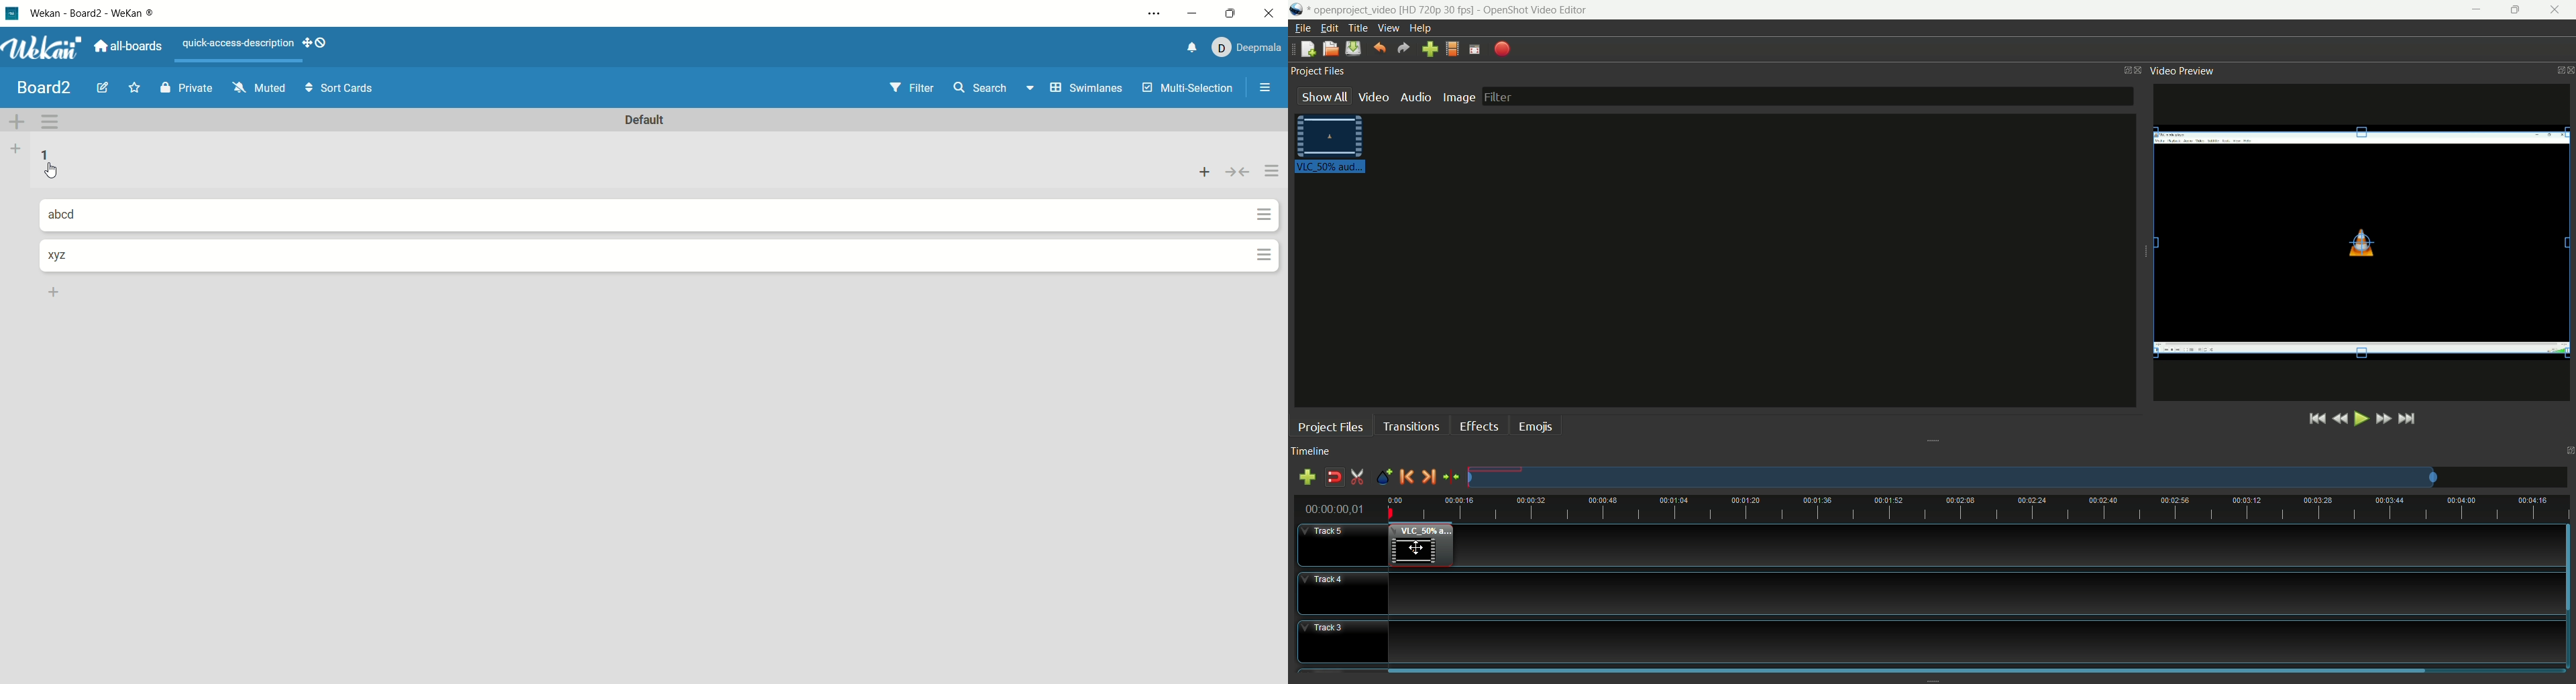 The image size is (2576, 700). What do you see at coordinates (48, 158) in the screenshot?
I see `list` at bounding box center [48, 158].